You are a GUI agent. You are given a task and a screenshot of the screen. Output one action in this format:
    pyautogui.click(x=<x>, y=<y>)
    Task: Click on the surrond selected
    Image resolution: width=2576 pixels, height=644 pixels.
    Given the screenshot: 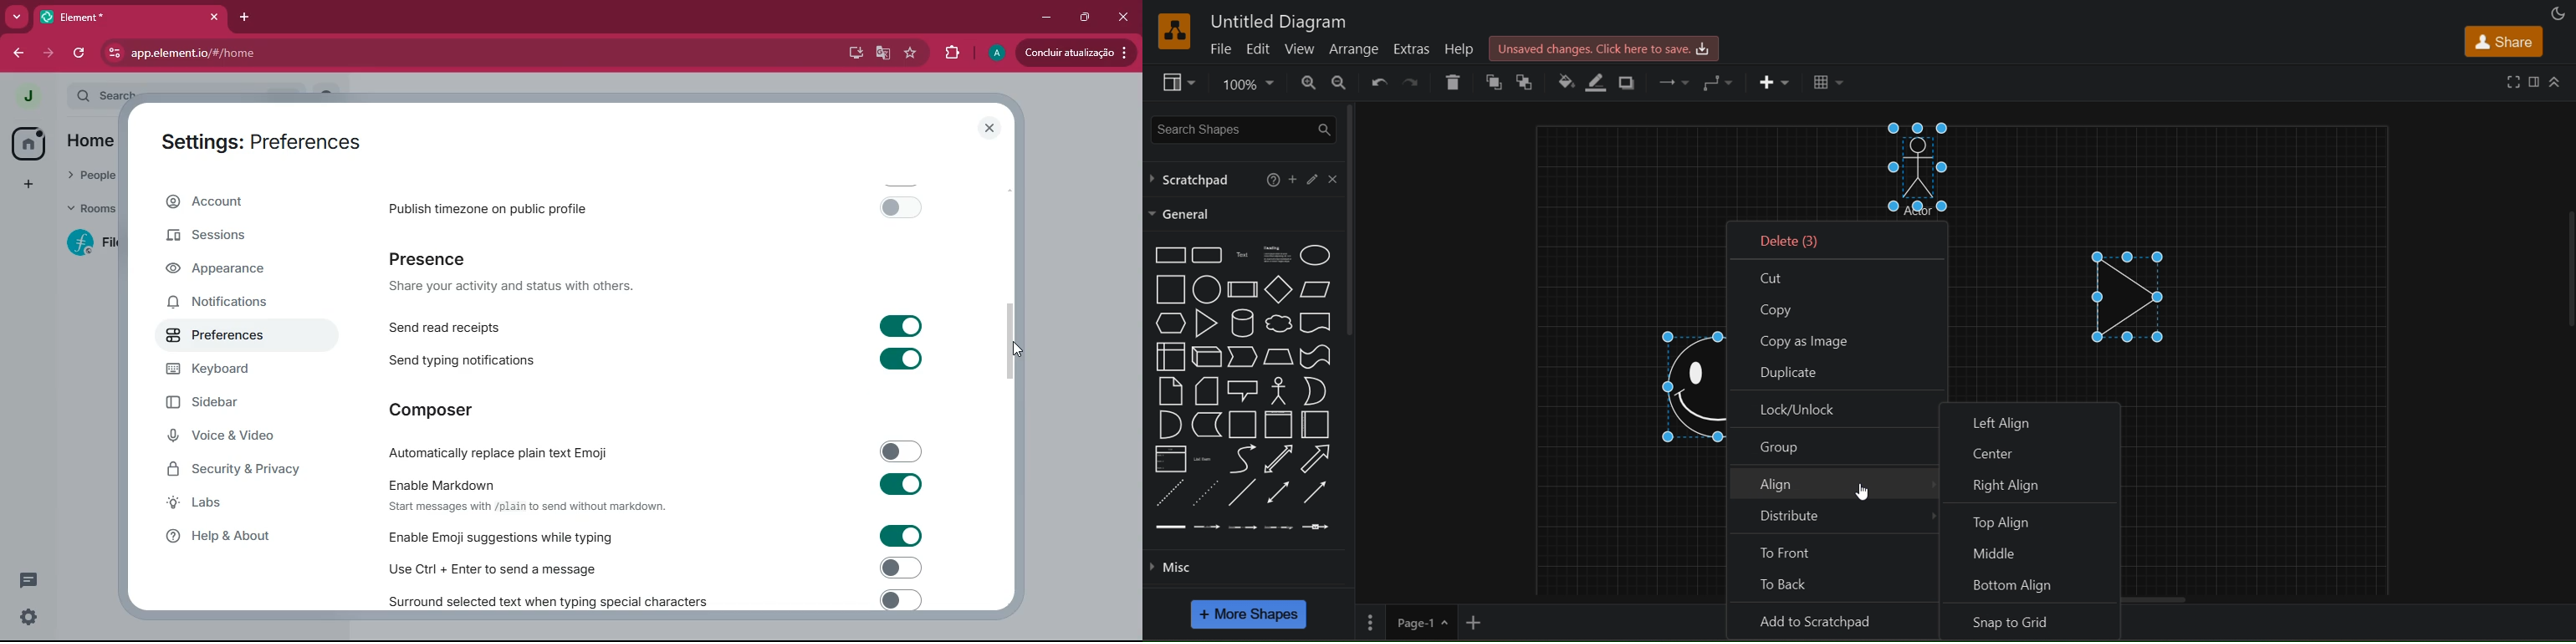 What is the action you would take?
    pyautogui.click(x=652, y=599)
    